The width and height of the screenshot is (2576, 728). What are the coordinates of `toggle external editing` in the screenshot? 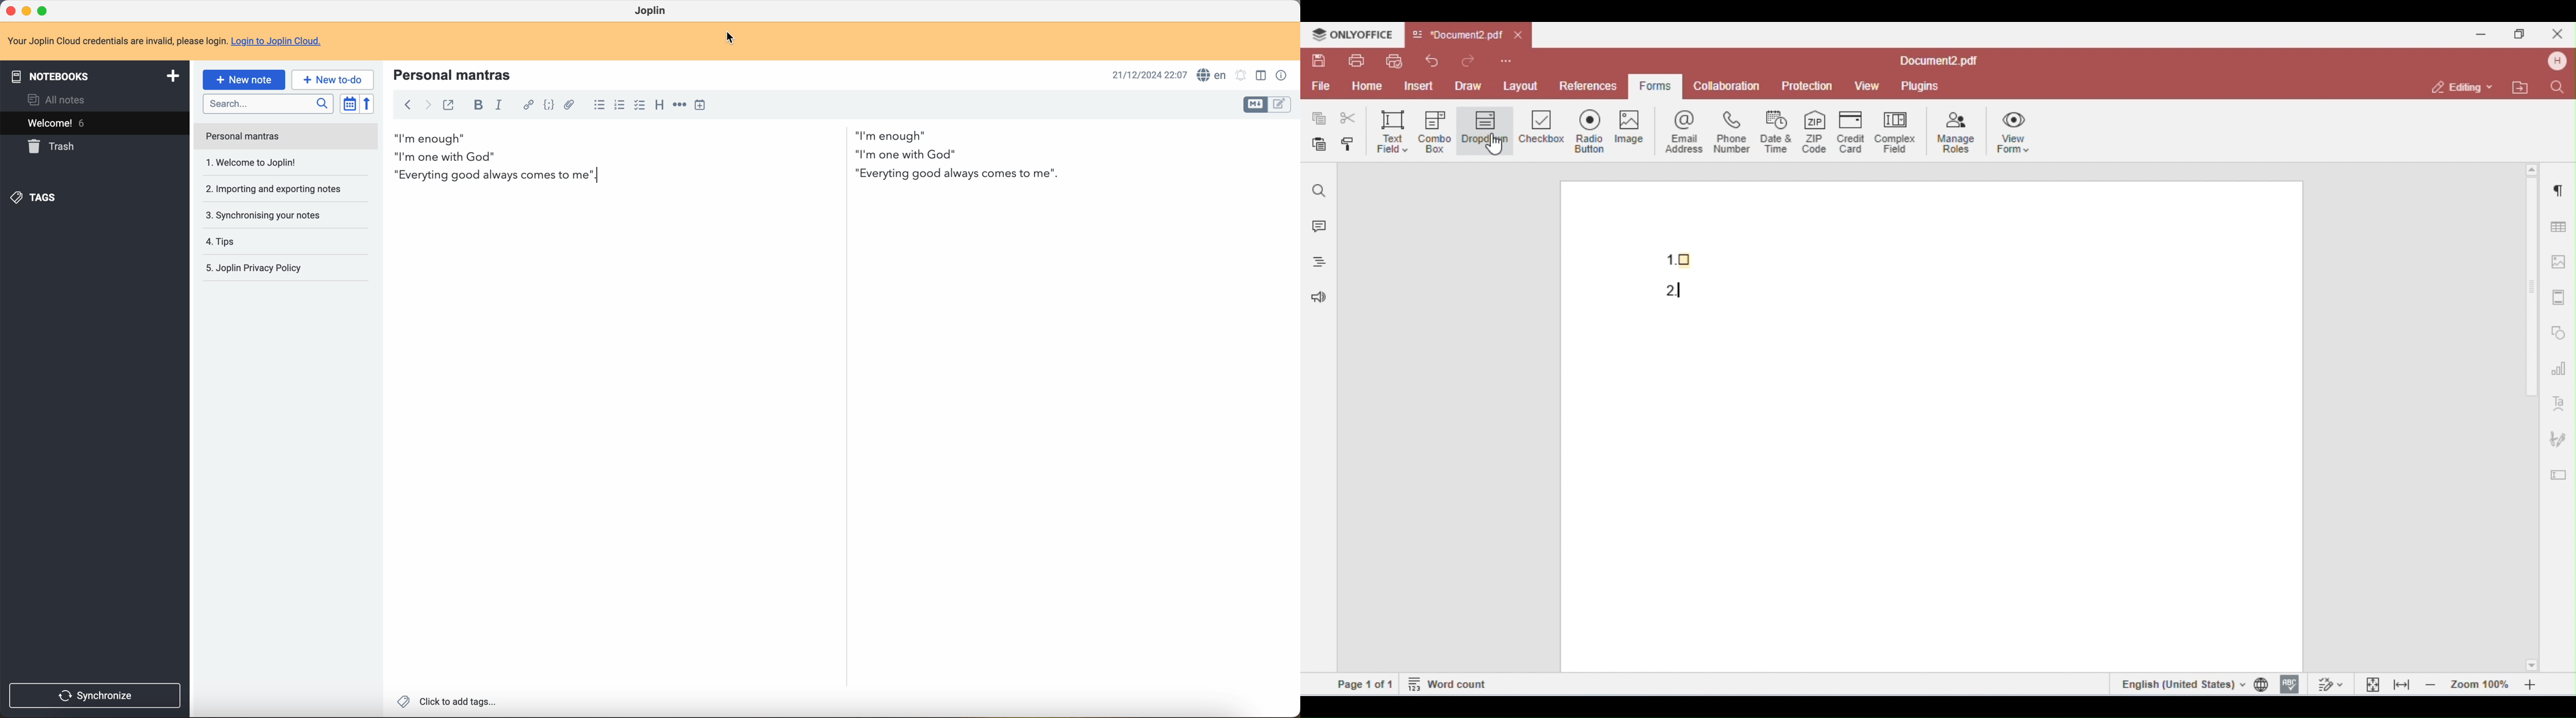 It's located at (448, 105).